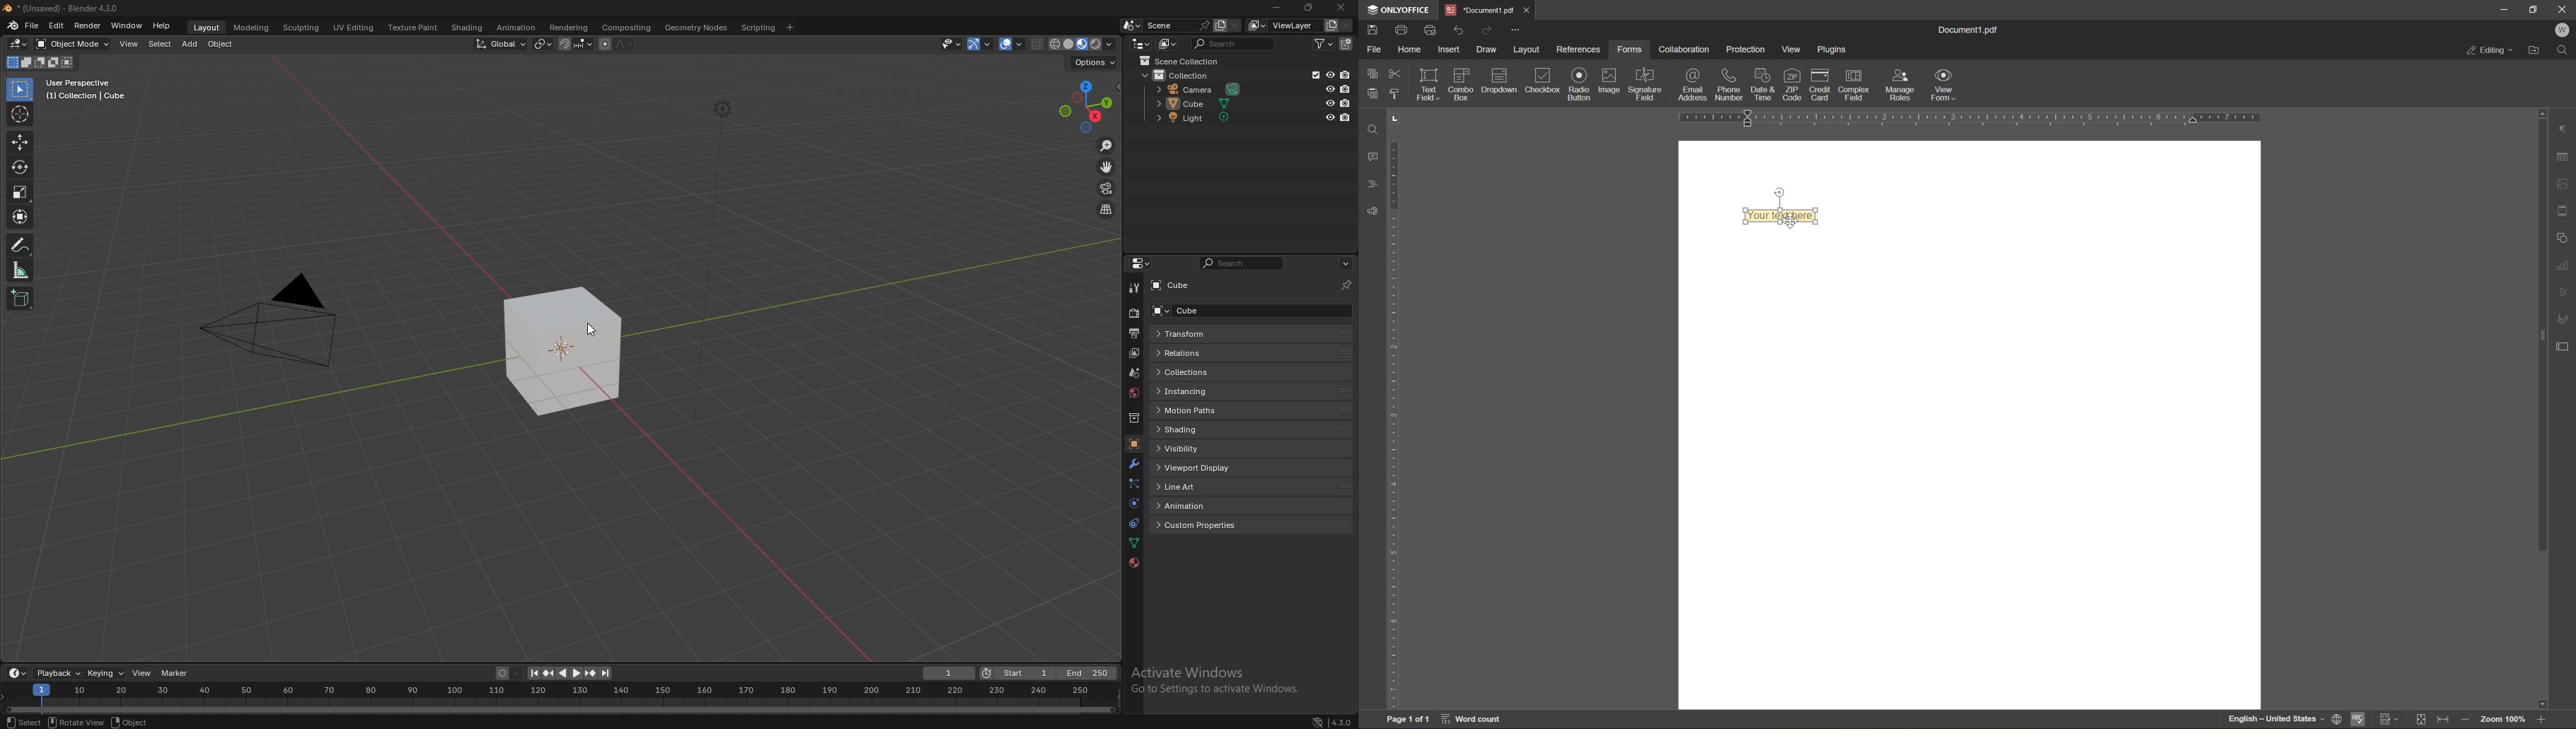 The height and width of the screenshot is (756, 2576). I want to click on credit card, so click(1820, 83).